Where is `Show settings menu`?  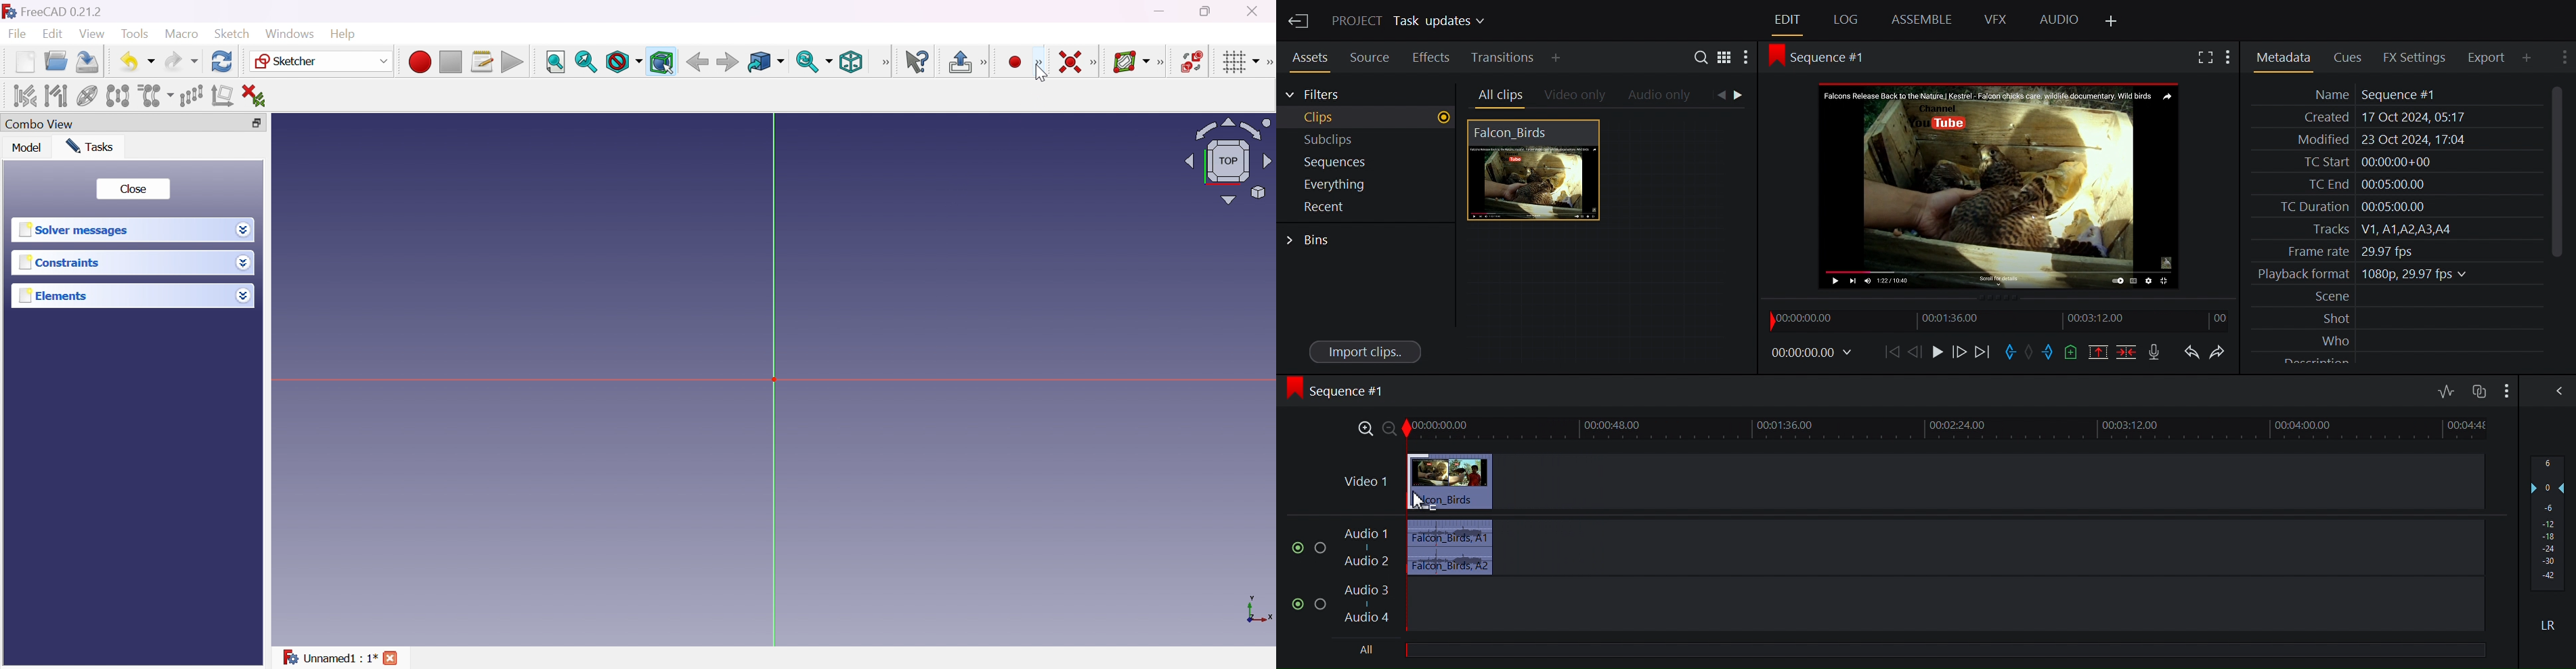 Show settings menu is located at coordinates (2562, 56).